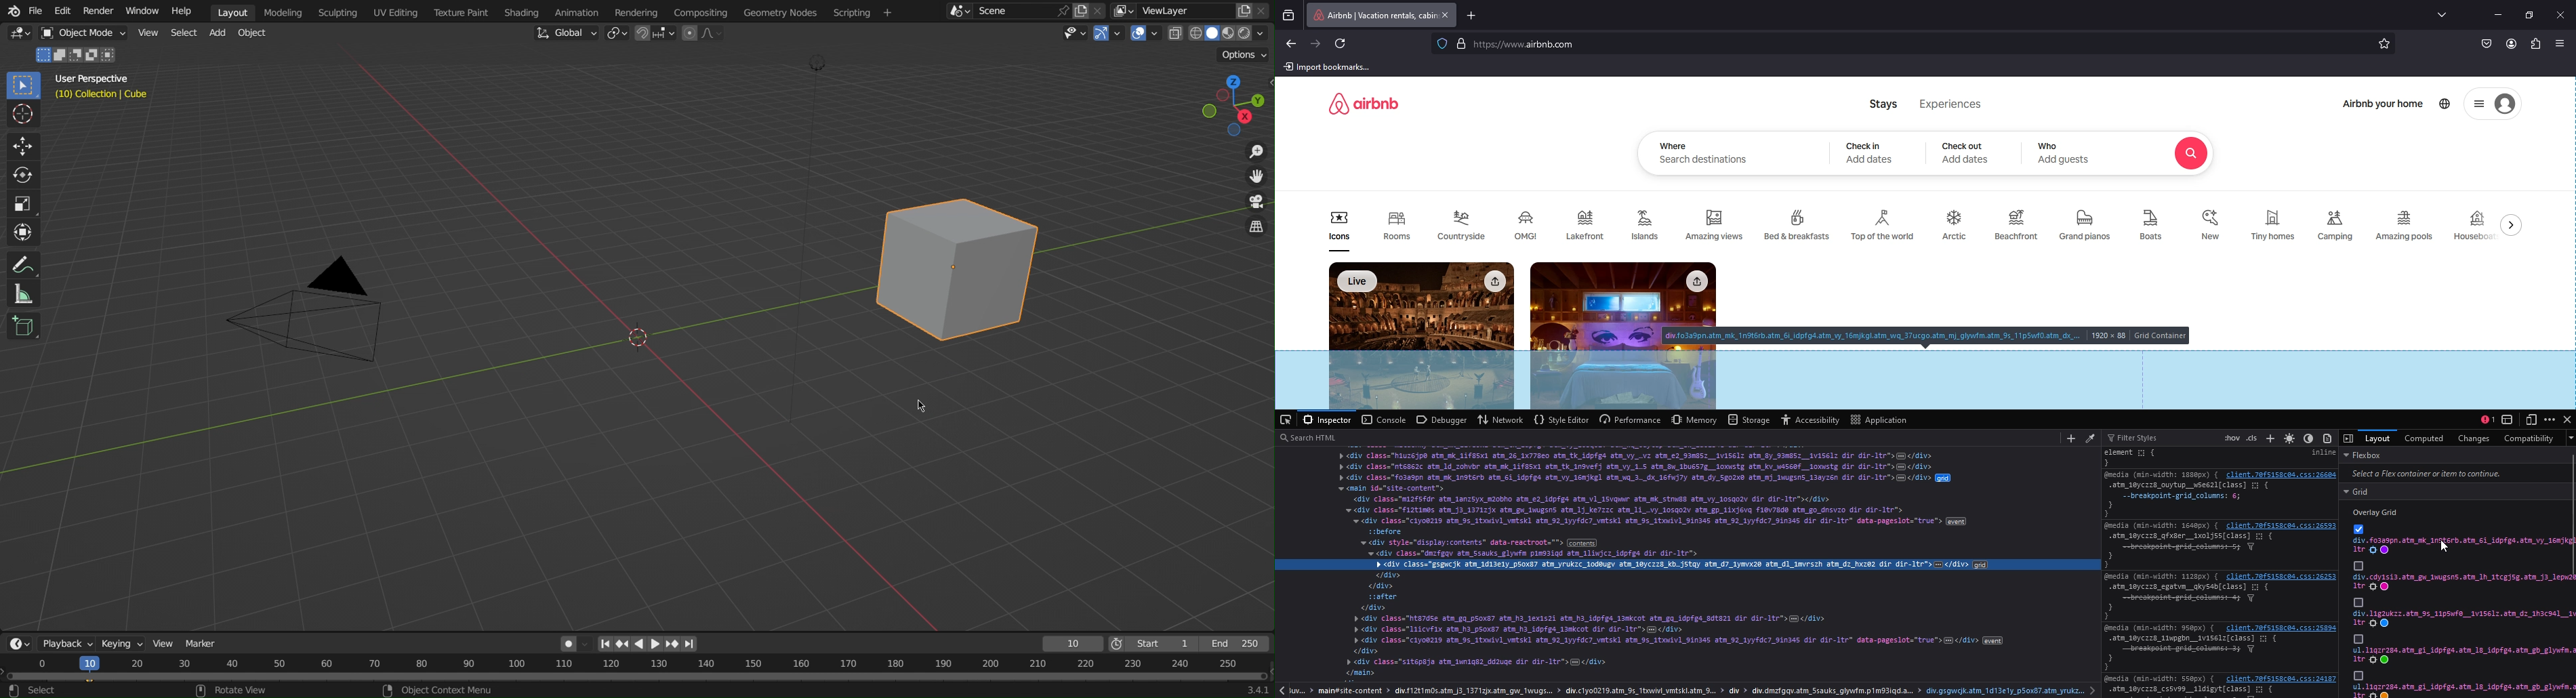 The width and height of the screenshot is (2576, 700). I want to click on End, so click(1238, 644).